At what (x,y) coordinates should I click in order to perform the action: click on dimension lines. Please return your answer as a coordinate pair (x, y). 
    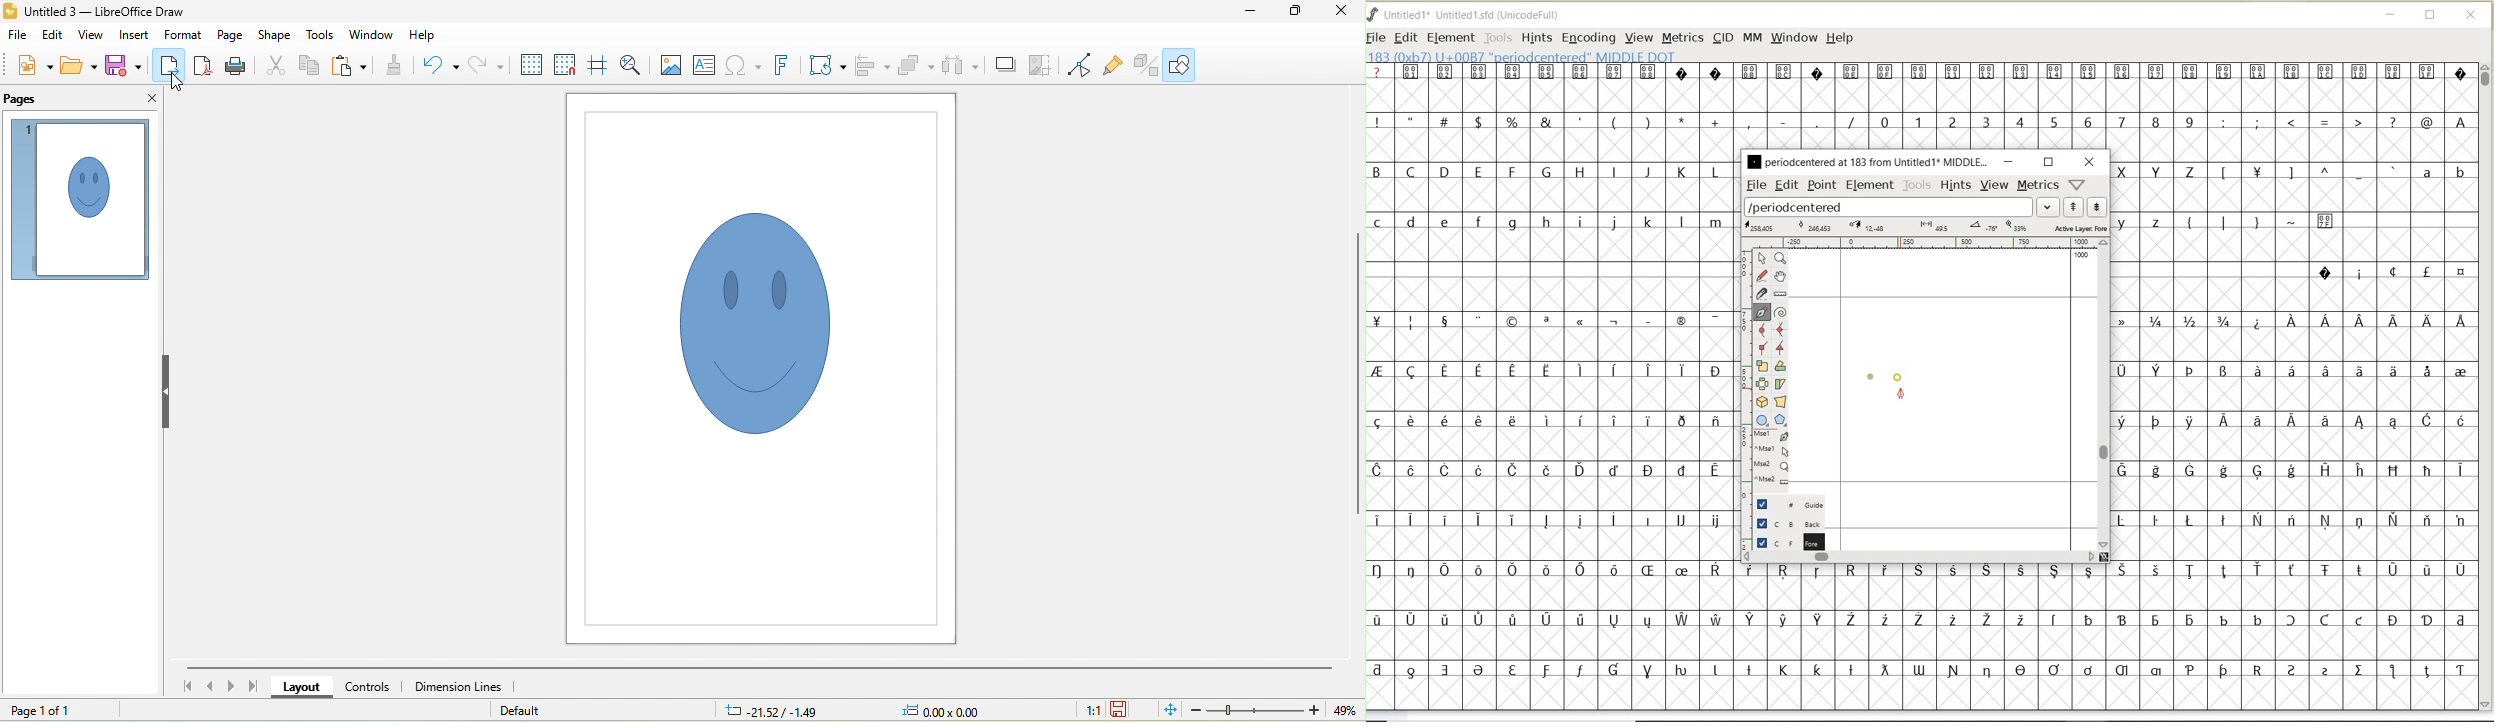
    Looking at the image, I should click on (458, 685).